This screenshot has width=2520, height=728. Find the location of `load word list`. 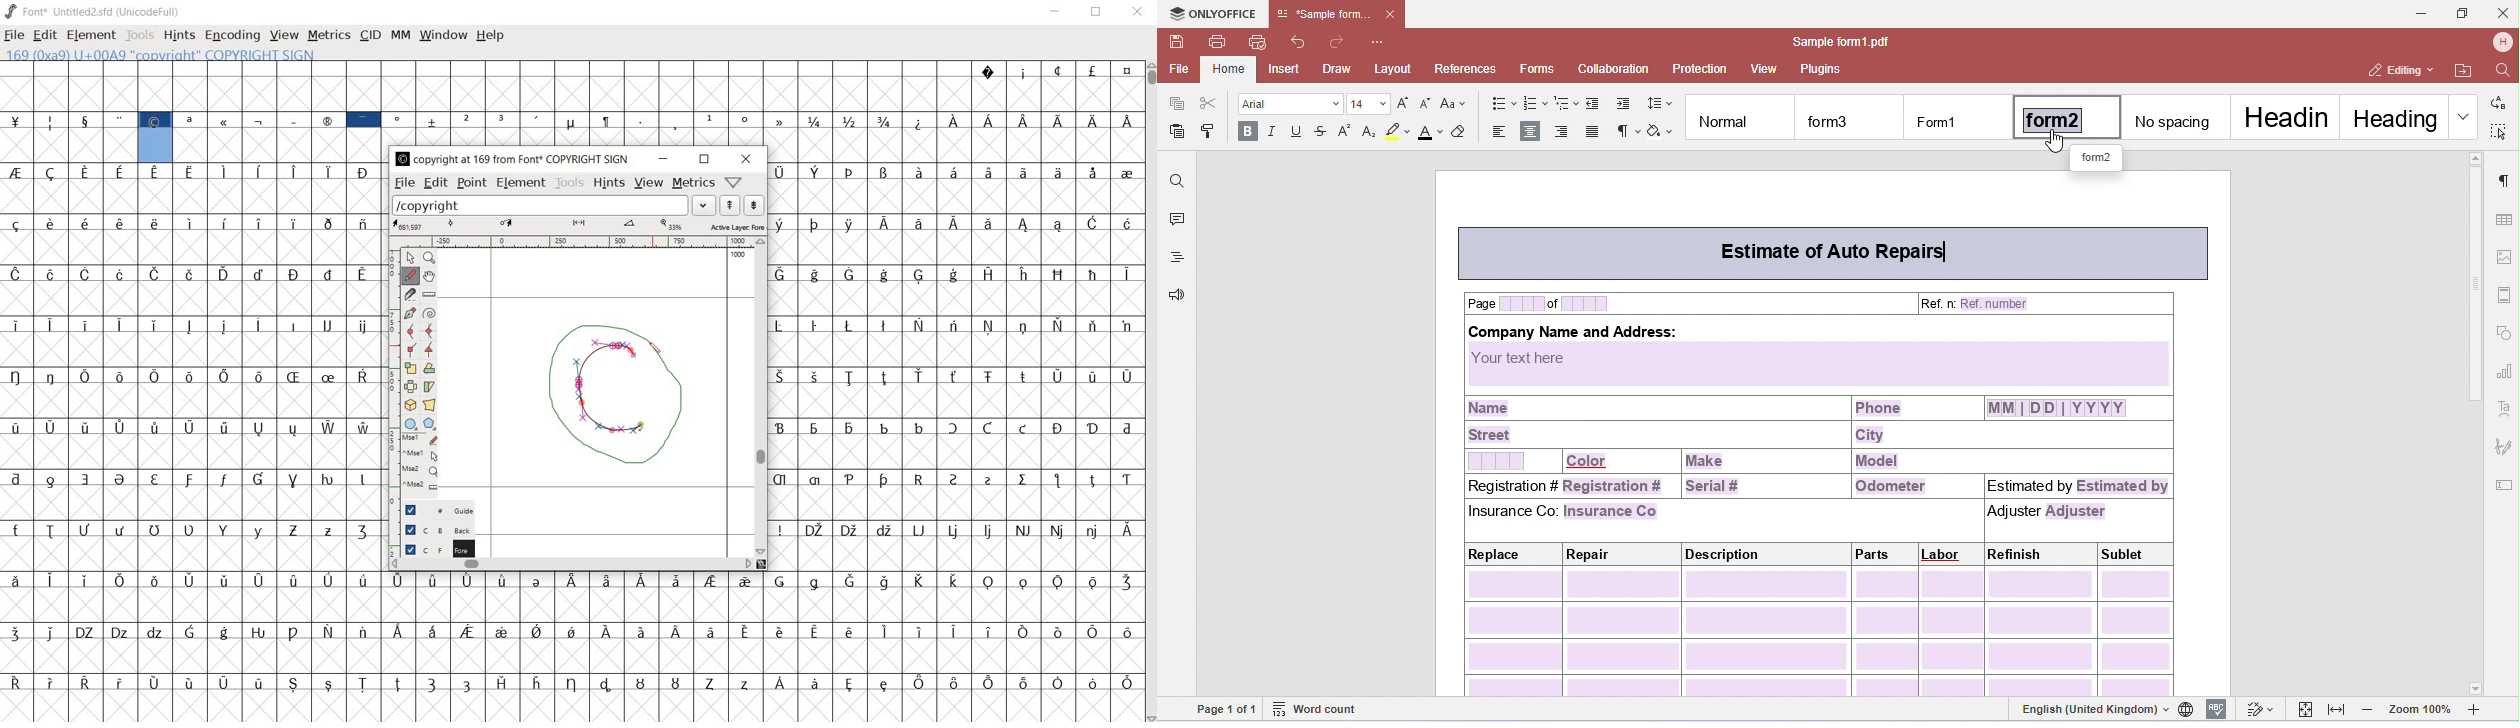

load word list is located at coordinates (553, 205).